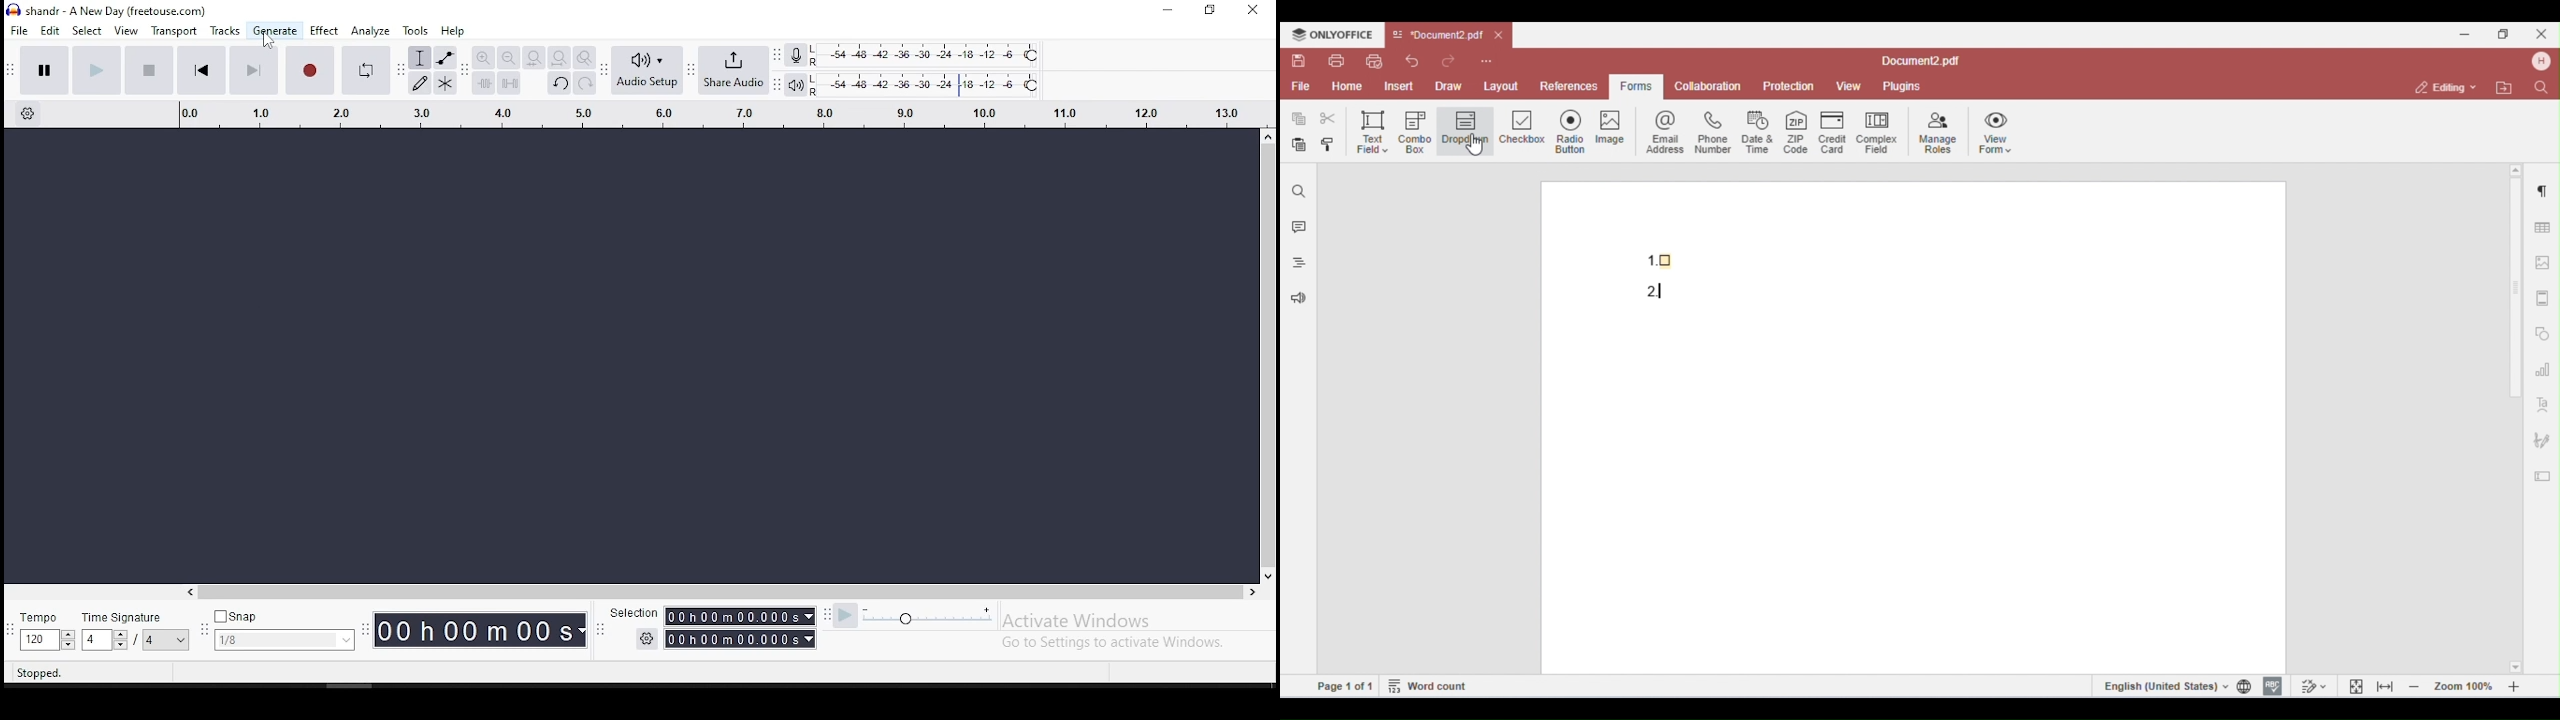 This screenshot has height=728, width=2576. Describe the element at coordinates (41, 674) in the screenshot. I see `stopped` at that location.